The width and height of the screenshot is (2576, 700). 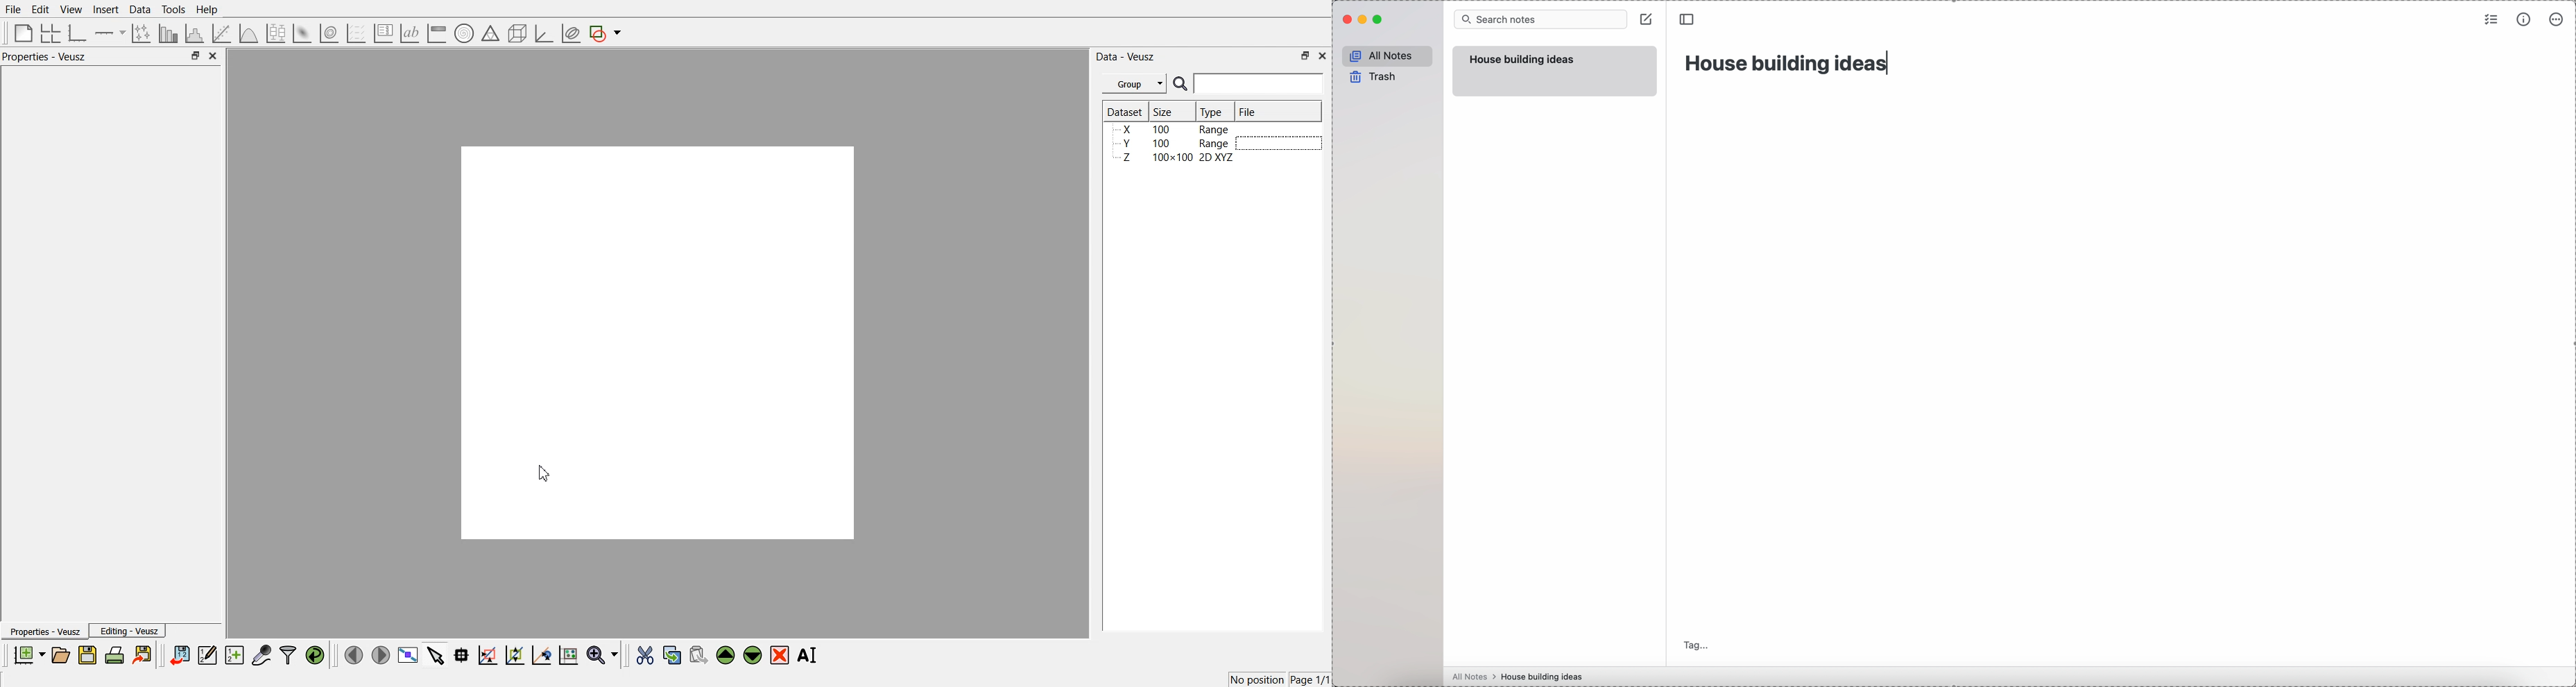 I want to click on 3D Function, so click(x=249, y=33).